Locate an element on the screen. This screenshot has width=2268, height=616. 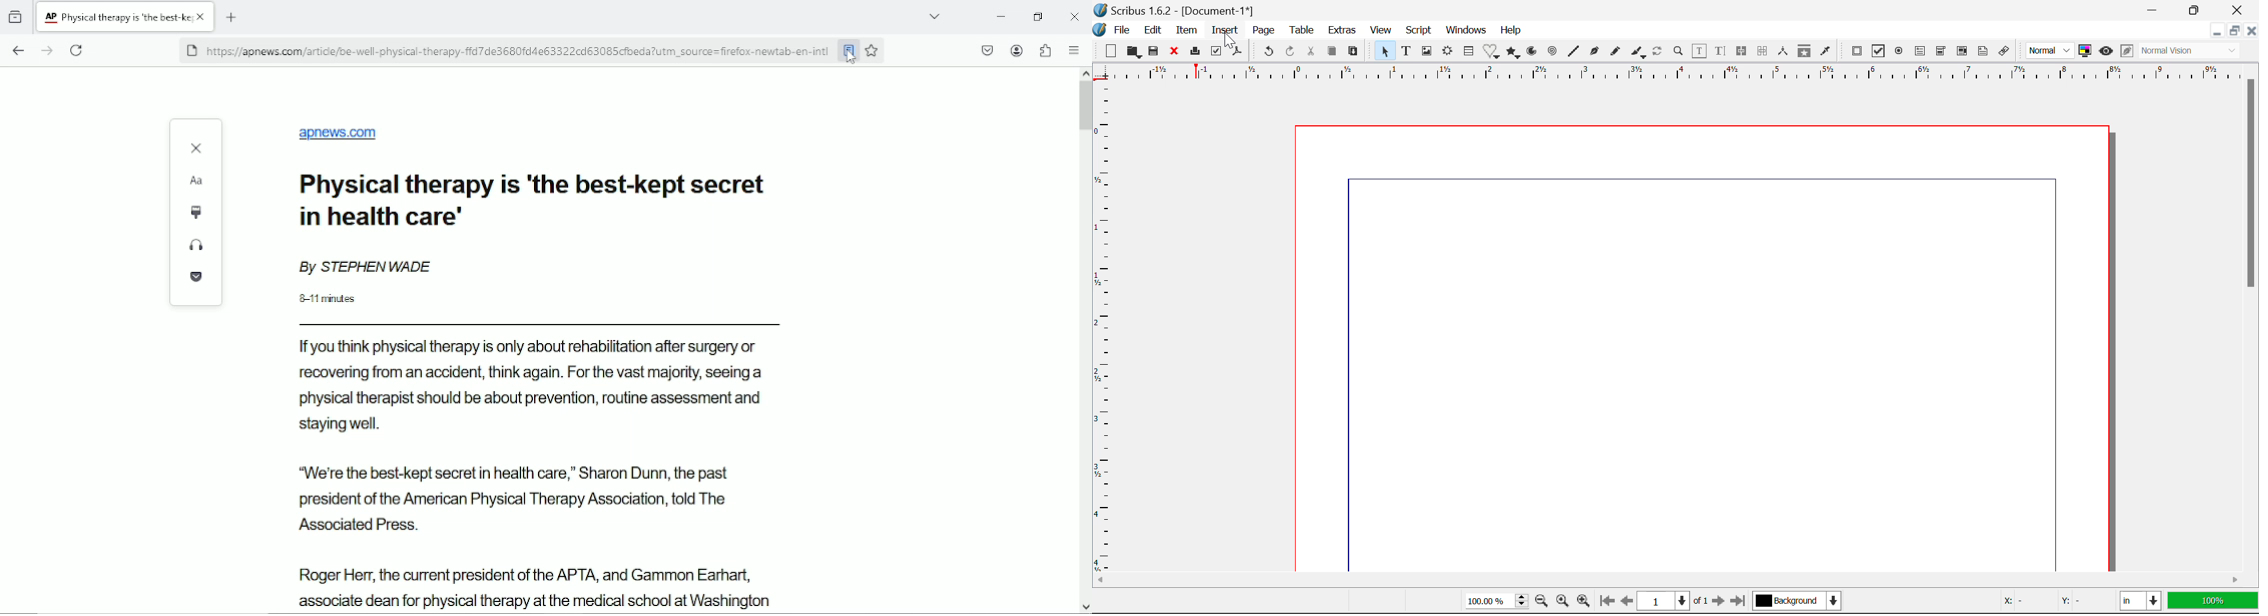
Minimize is located at coordinates (2236, 32).